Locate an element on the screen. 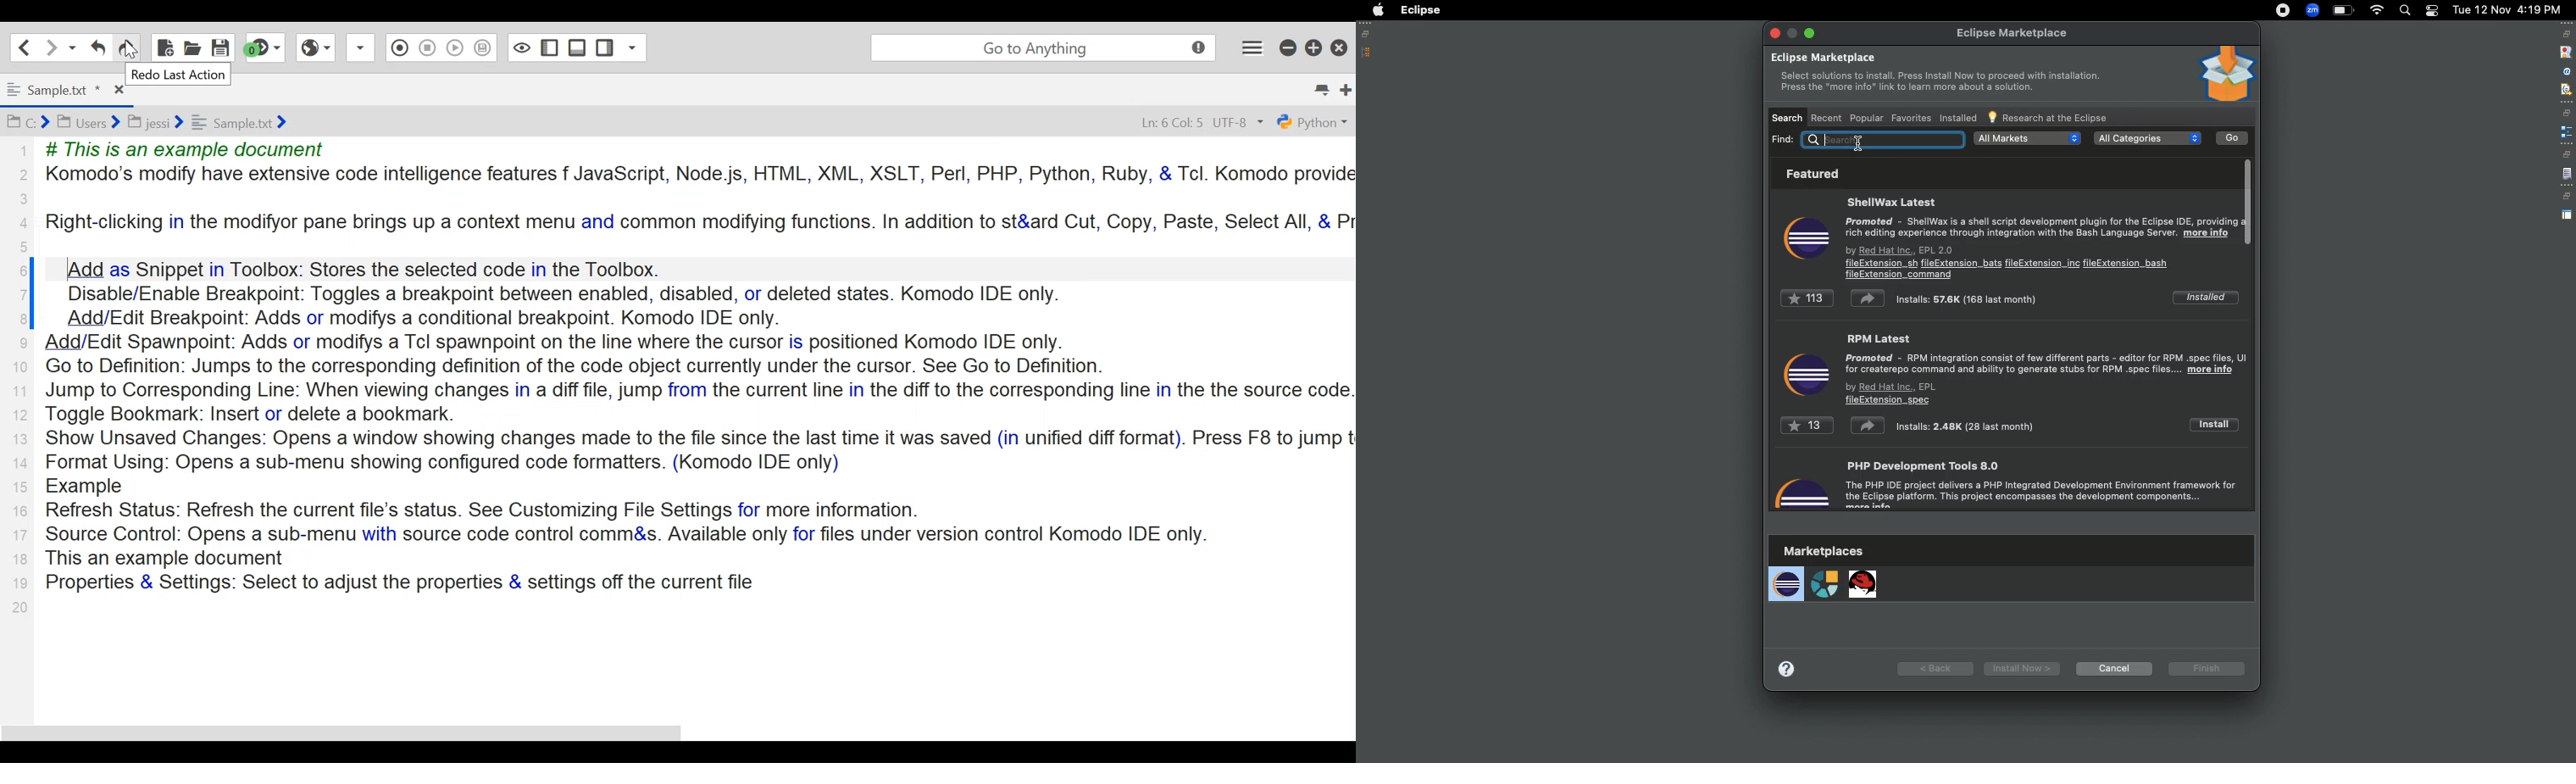 The width and height of the screenshot is (2576, 784). Favorites is located at coordinates (1909, 116).